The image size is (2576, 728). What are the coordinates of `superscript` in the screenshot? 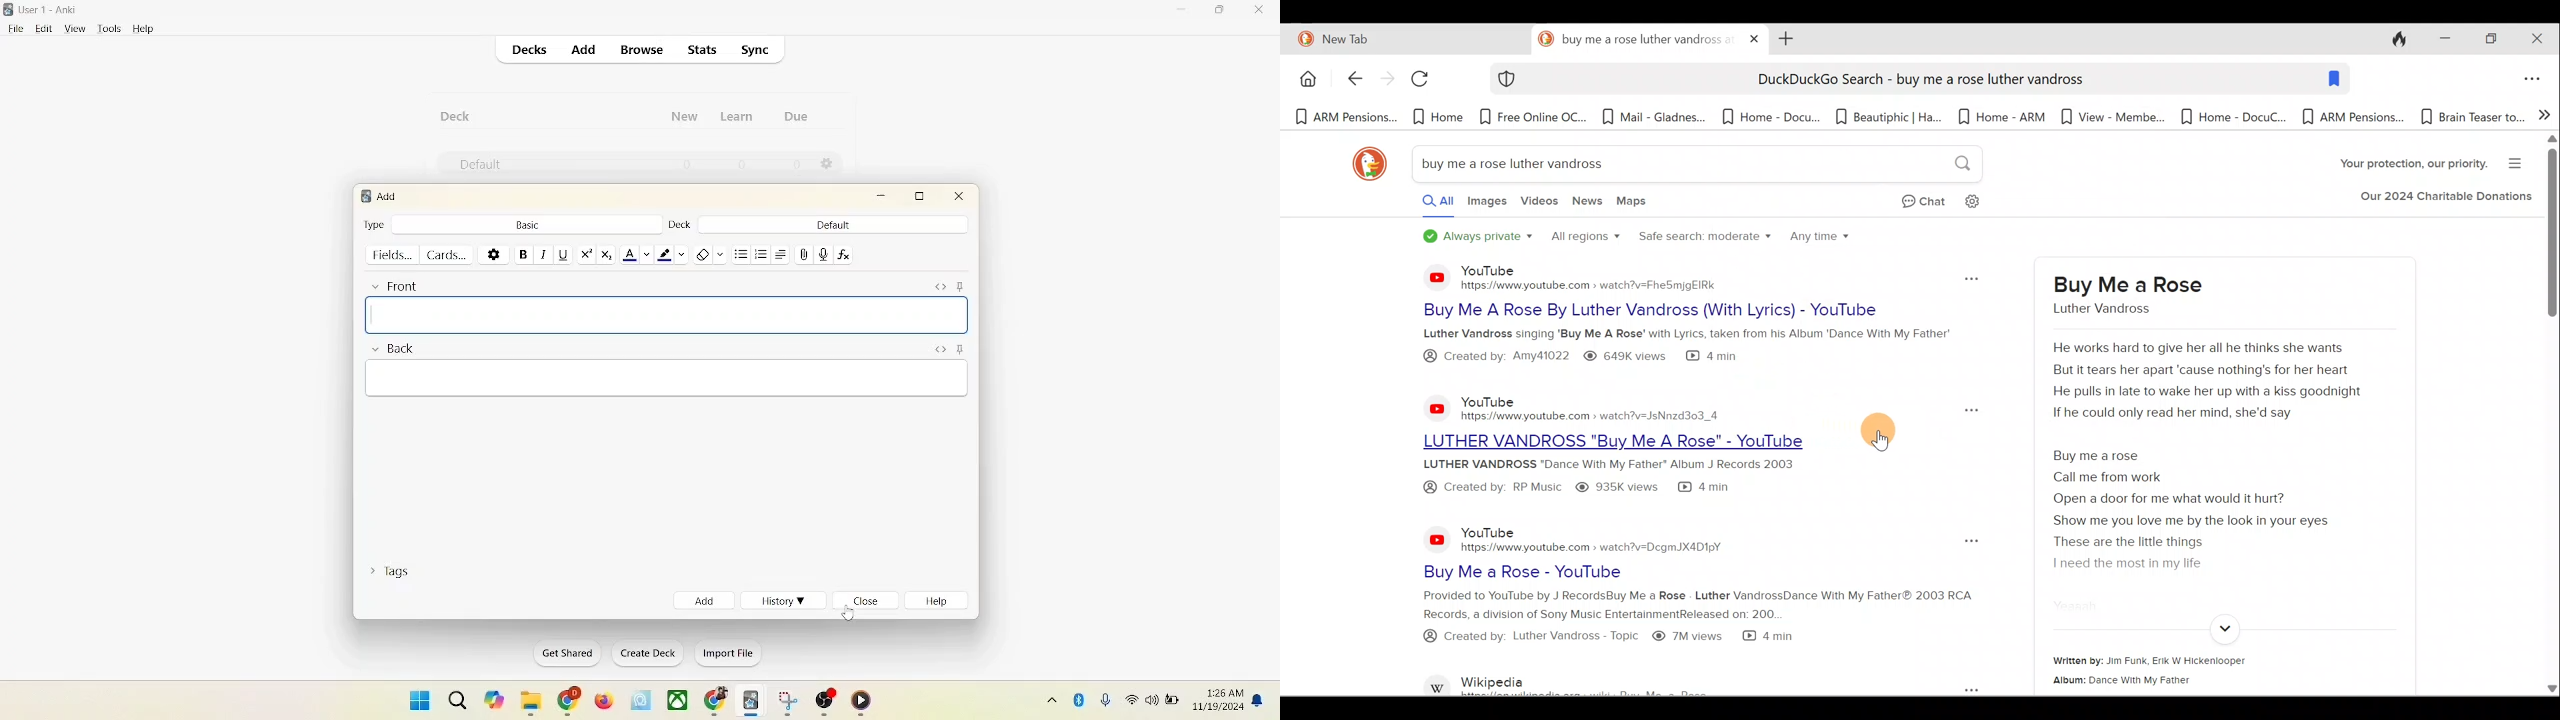 It's located at (586, 254).